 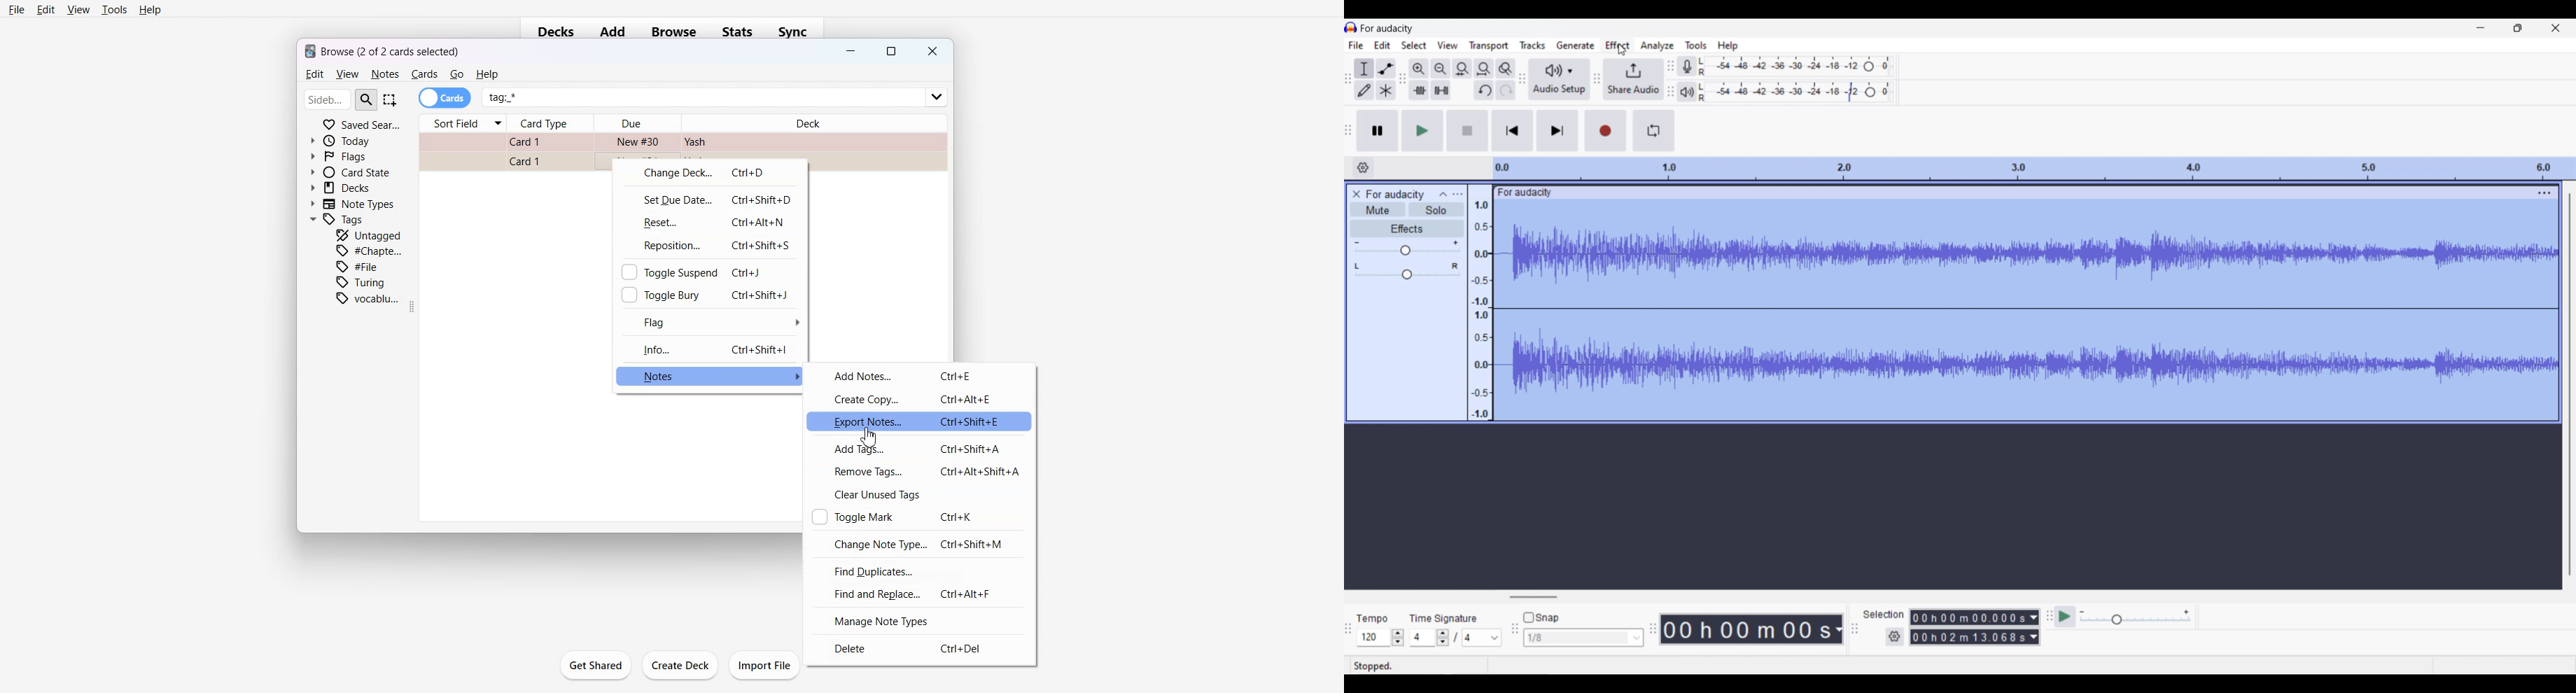 I want to click on Browse, so click(x=673, y=31).